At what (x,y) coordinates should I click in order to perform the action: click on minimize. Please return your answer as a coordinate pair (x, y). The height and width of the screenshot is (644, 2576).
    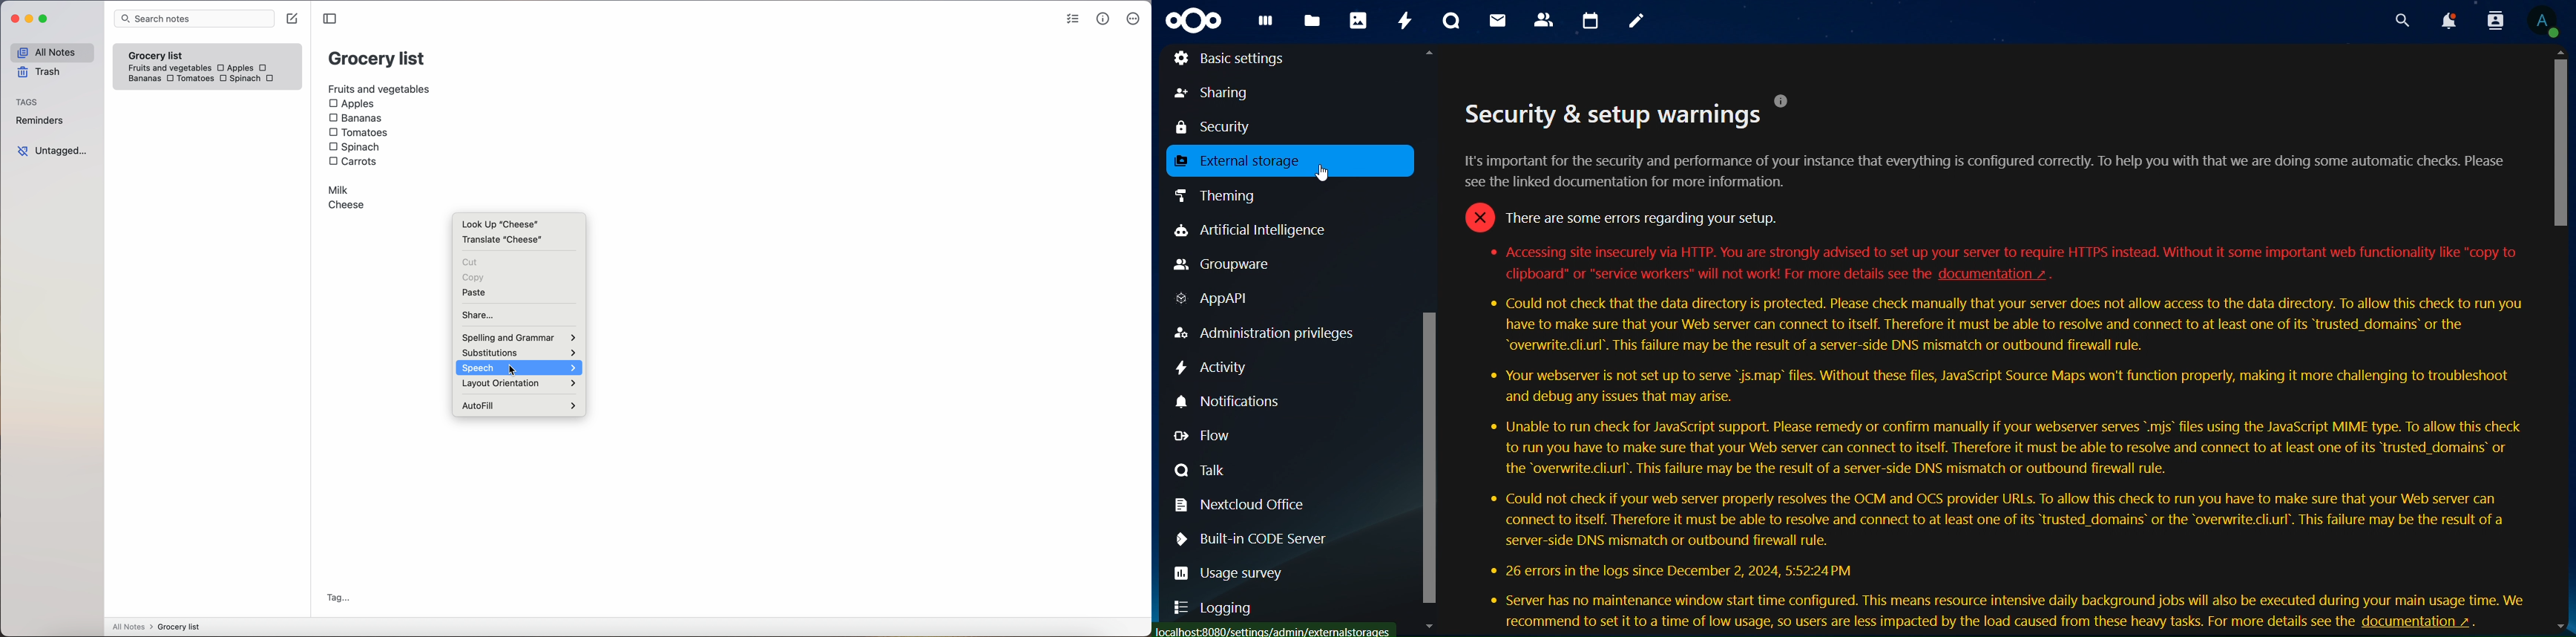
    Looking at the image, I should click on (31, 18).